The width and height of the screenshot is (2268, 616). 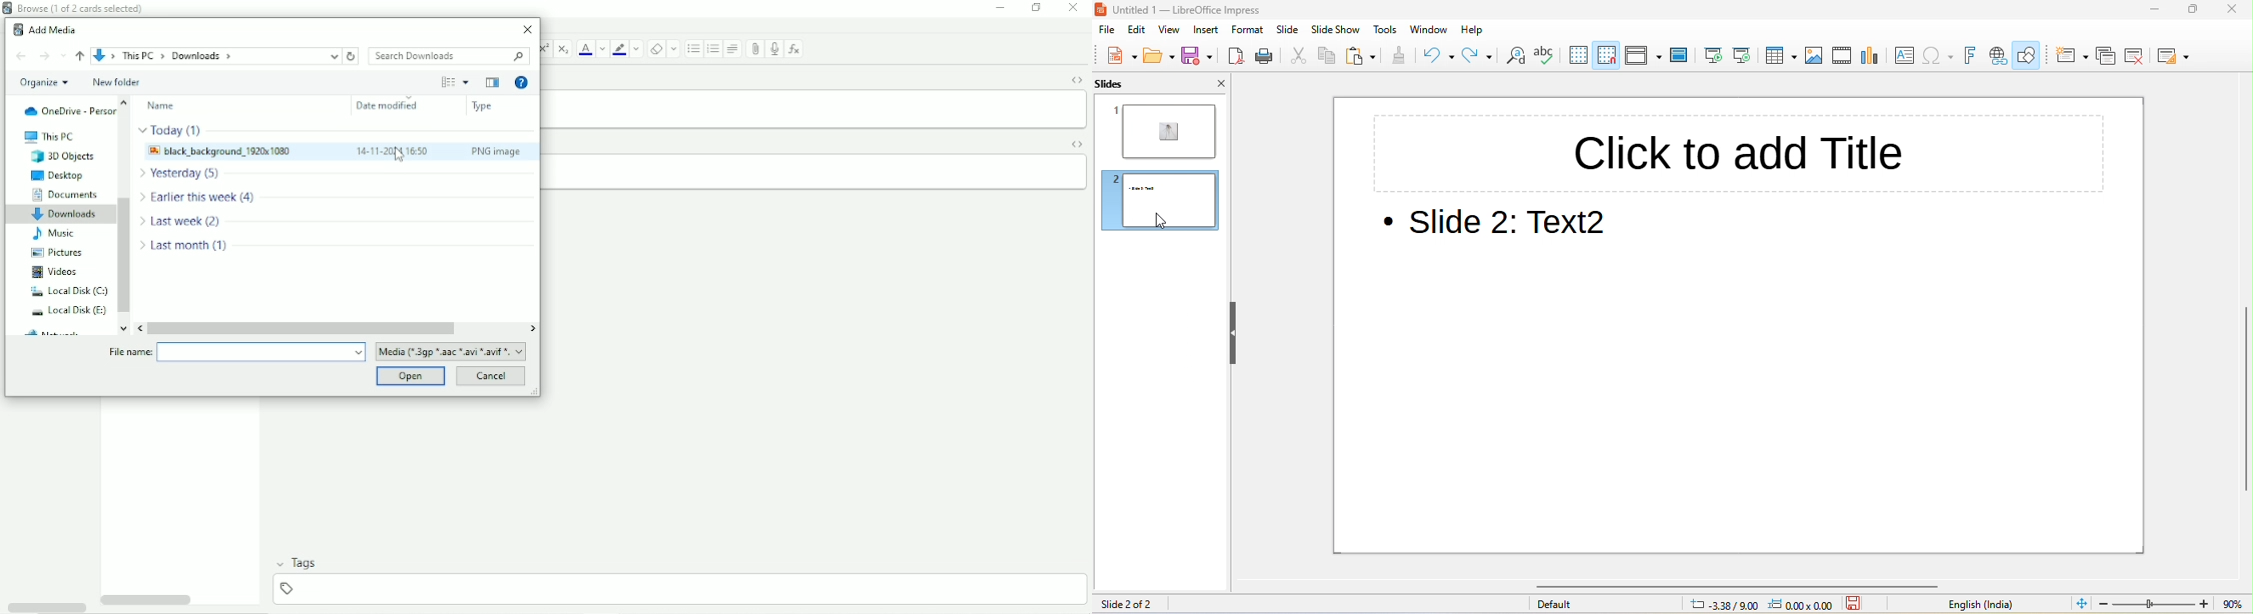 What do you see at coordinates (2107, 55) in the screenshot?
I see `duplicate slide` at bounding box center [2107, 55].